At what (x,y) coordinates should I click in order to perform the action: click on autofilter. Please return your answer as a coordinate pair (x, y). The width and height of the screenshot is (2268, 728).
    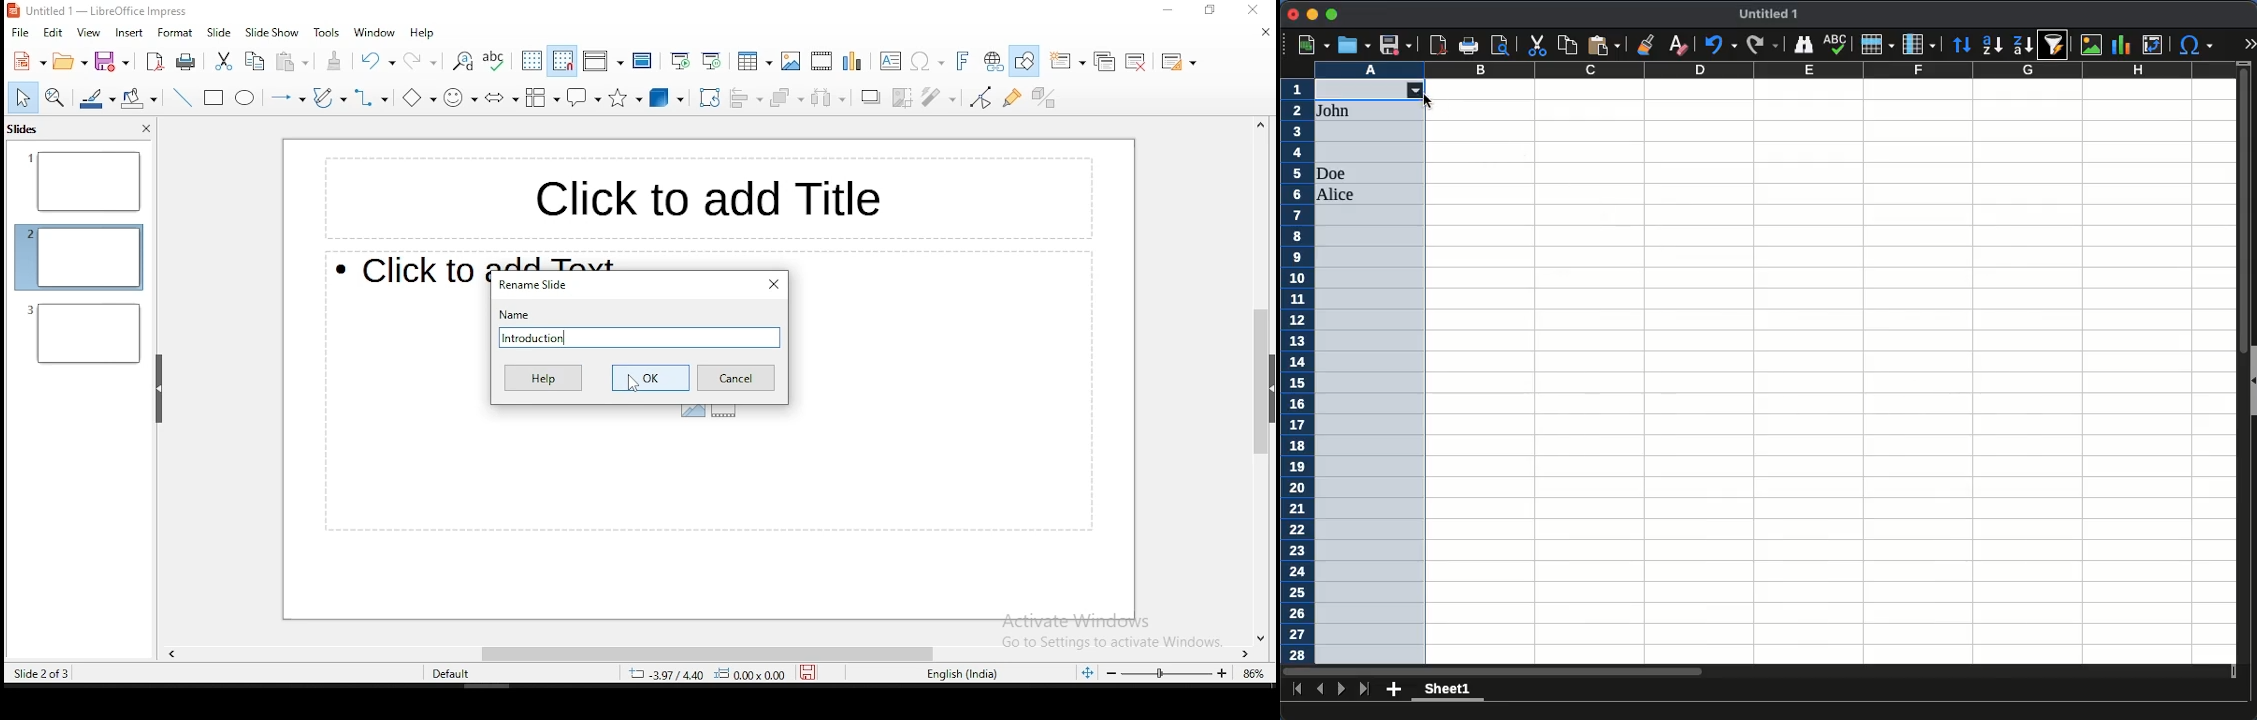
    Looking at the image, I should click on (1420, 91).